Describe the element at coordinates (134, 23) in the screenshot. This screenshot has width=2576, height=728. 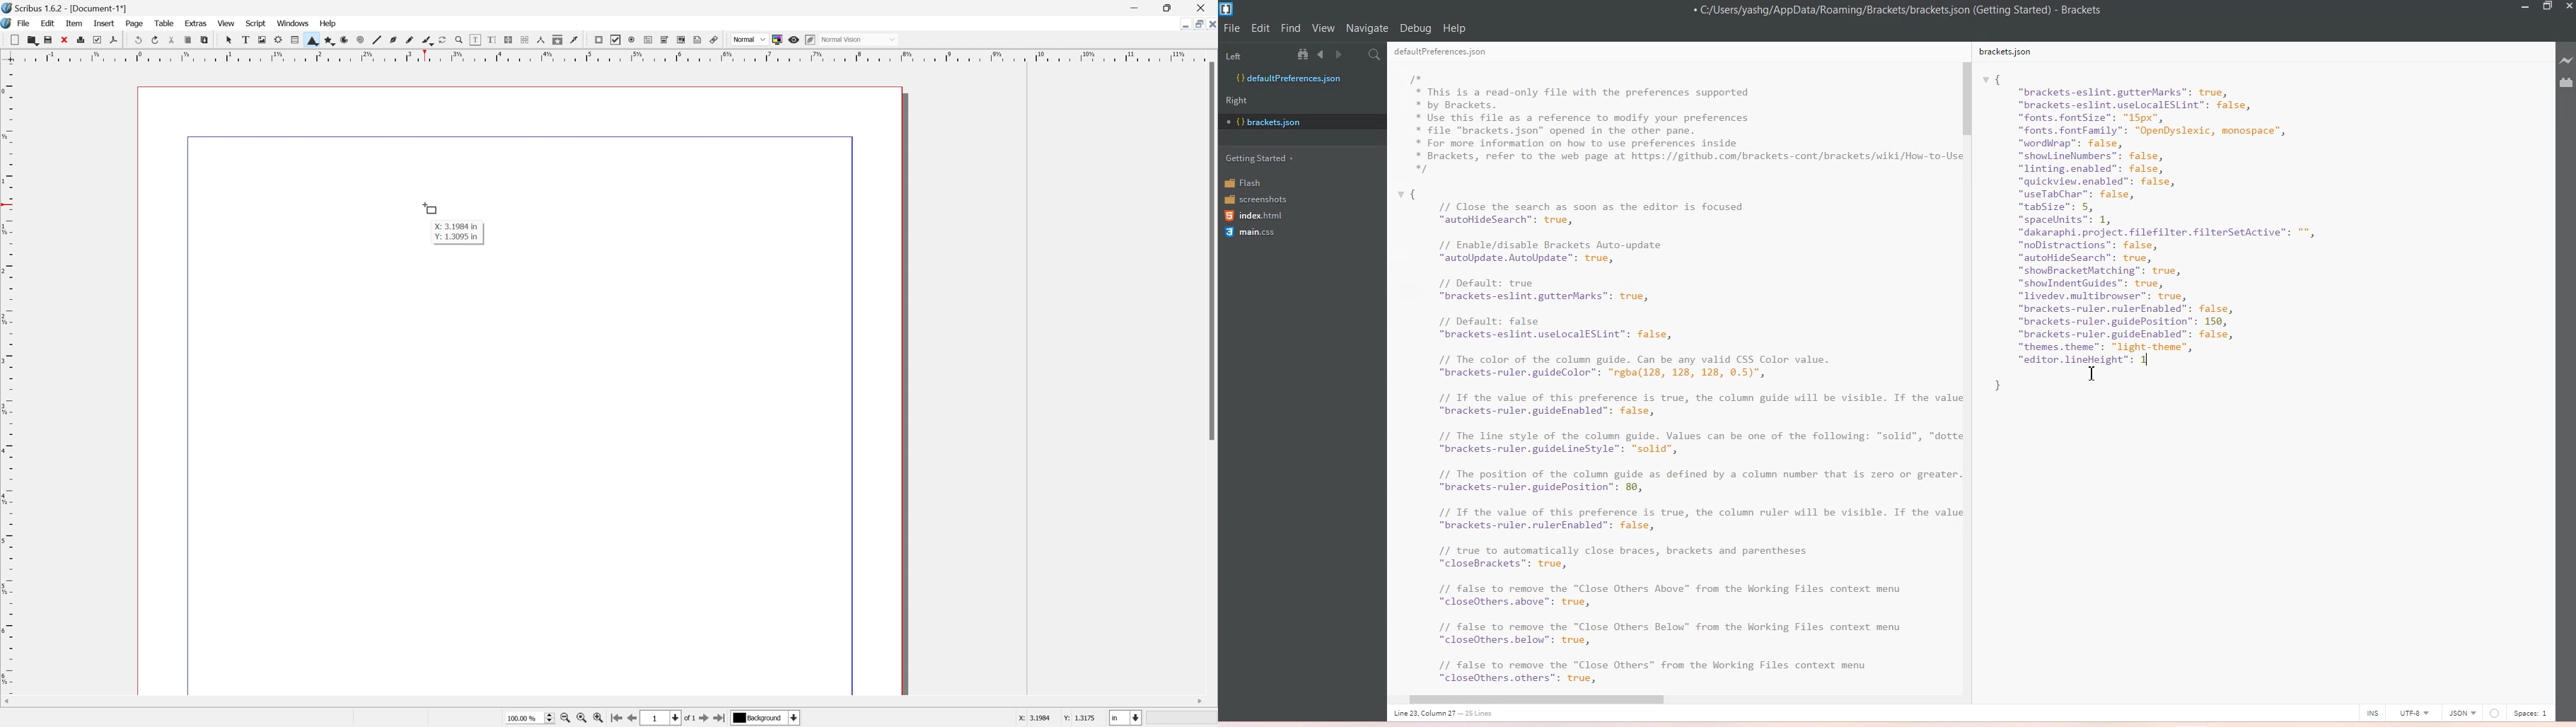
I see `Page` at that location.